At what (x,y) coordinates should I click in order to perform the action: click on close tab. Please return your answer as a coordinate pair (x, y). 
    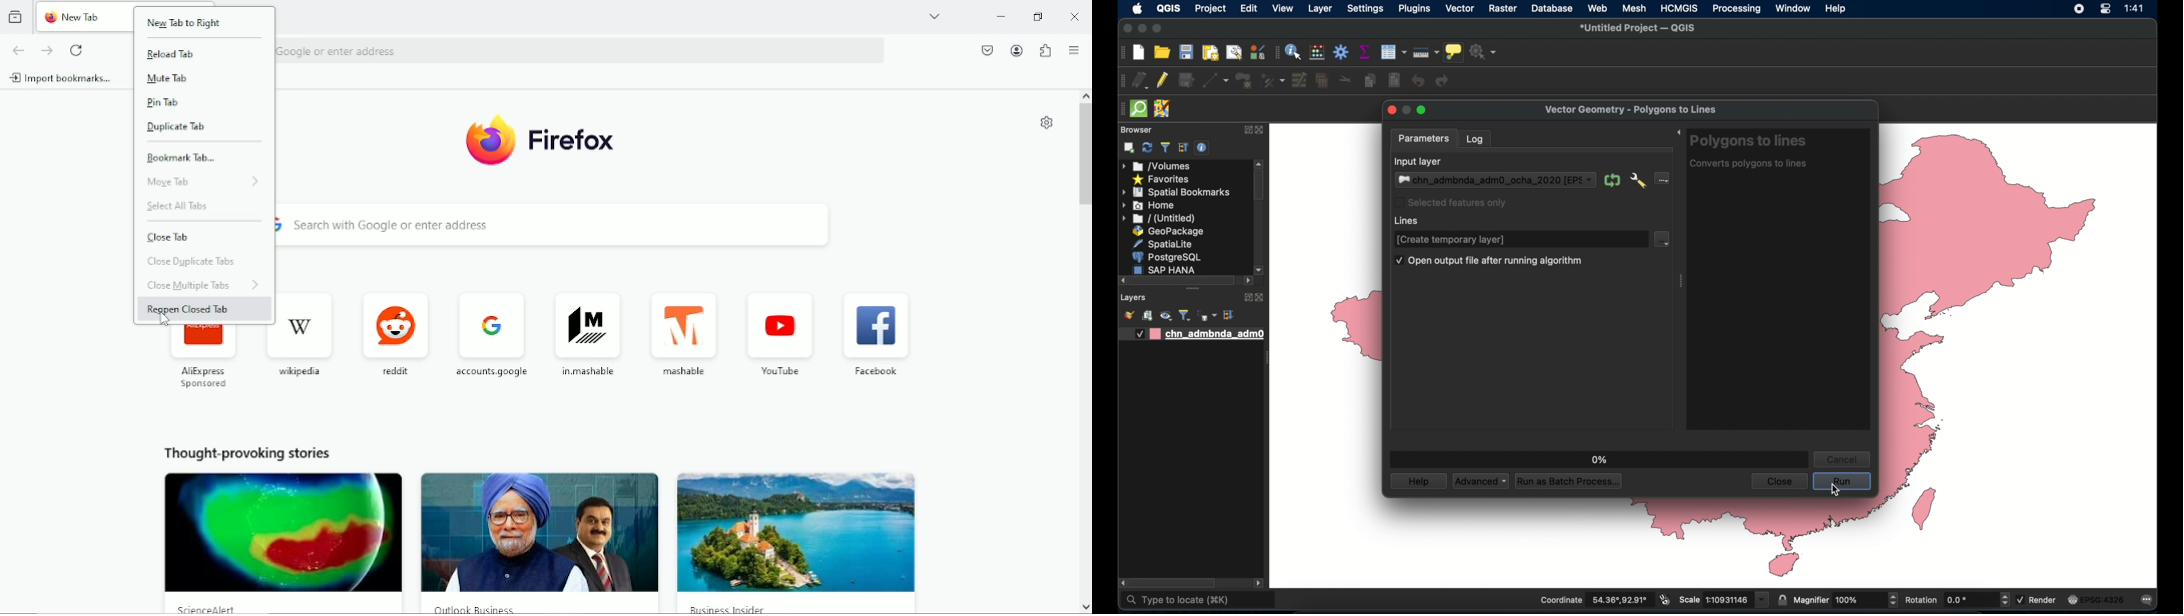
    Looking at the image, I should click on (166, 237).